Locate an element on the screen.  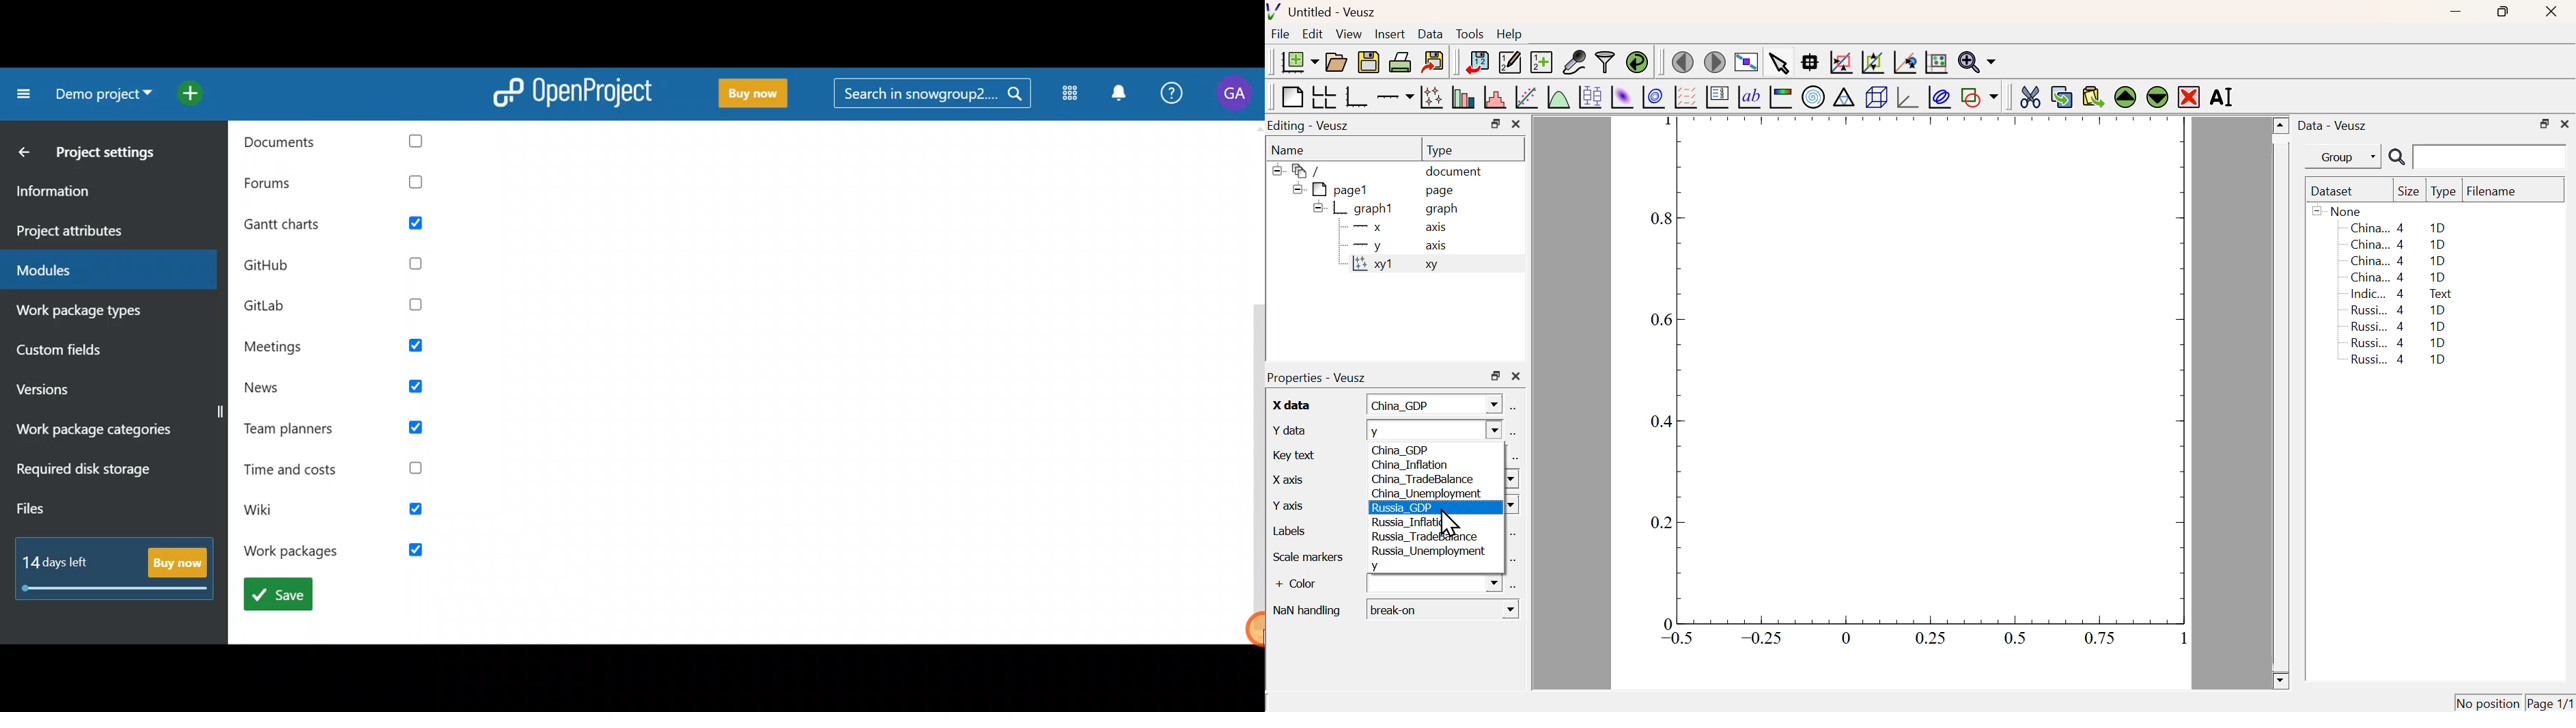
Select items from graph or scroll is located at coordinates (1778, 66).